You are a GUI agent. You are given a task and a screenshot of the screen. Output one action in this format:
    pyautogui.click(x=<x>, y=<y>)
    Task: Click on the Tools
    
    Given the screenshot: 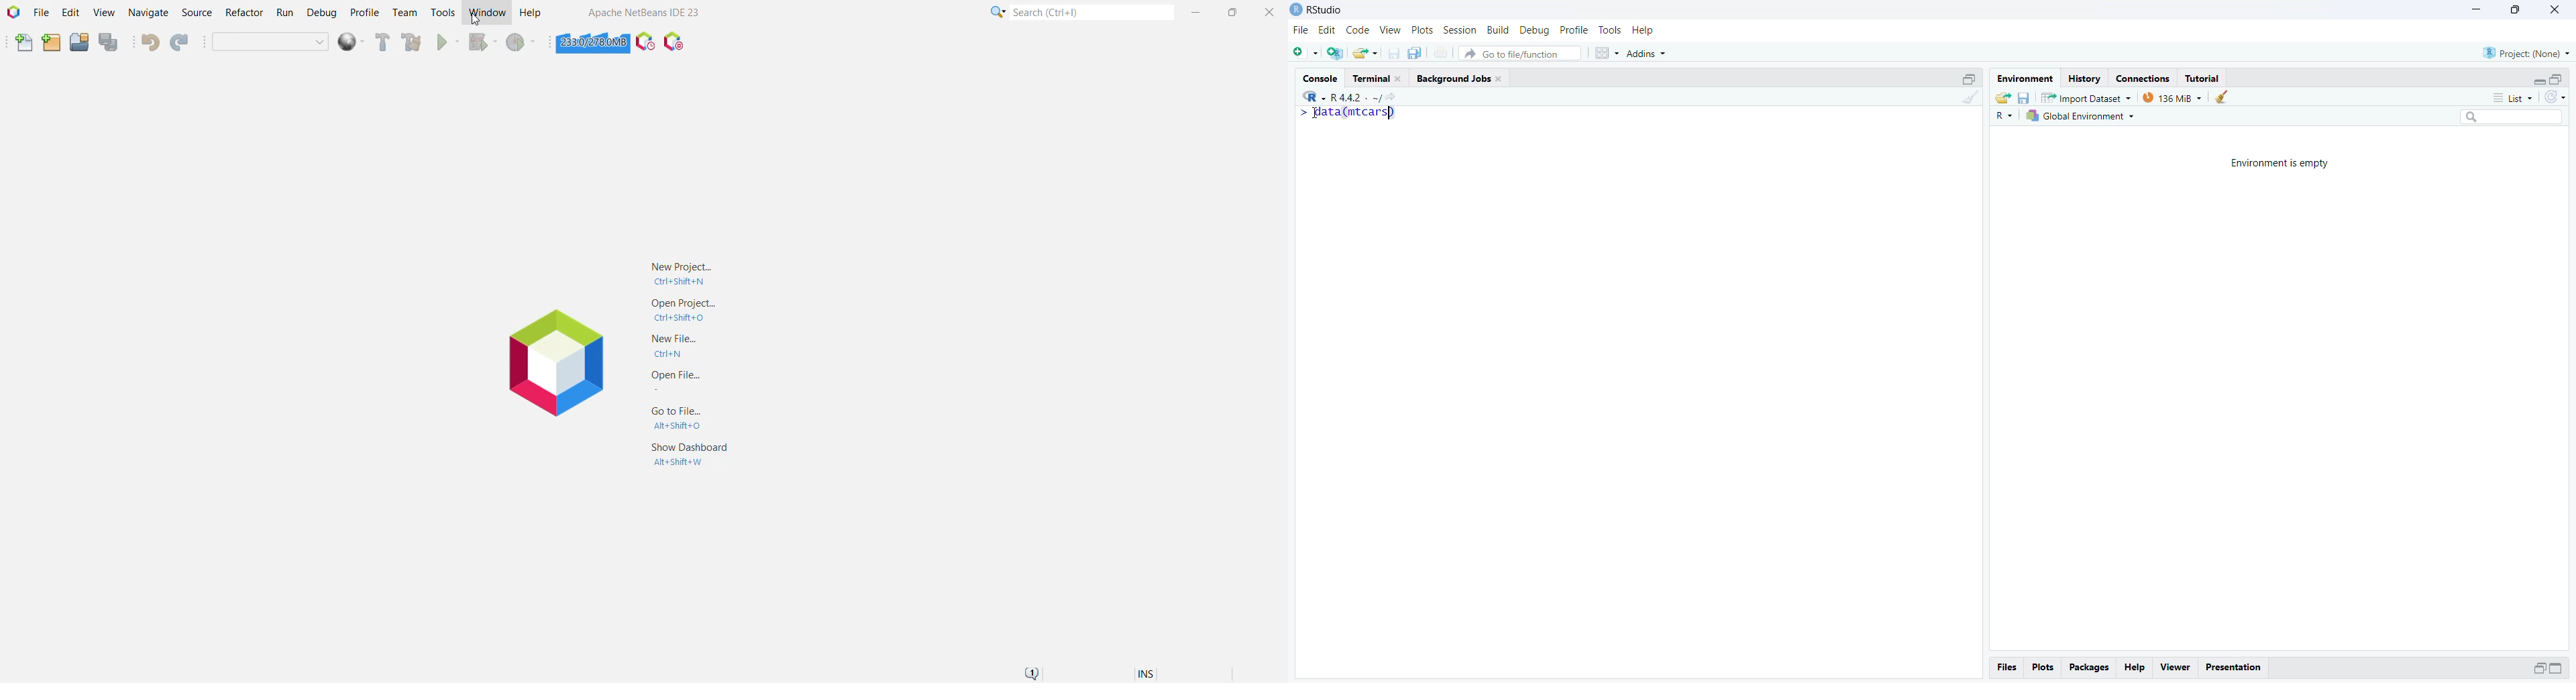 What is the action you would take?
    pyautogui.click(x=1610, y=30)
    